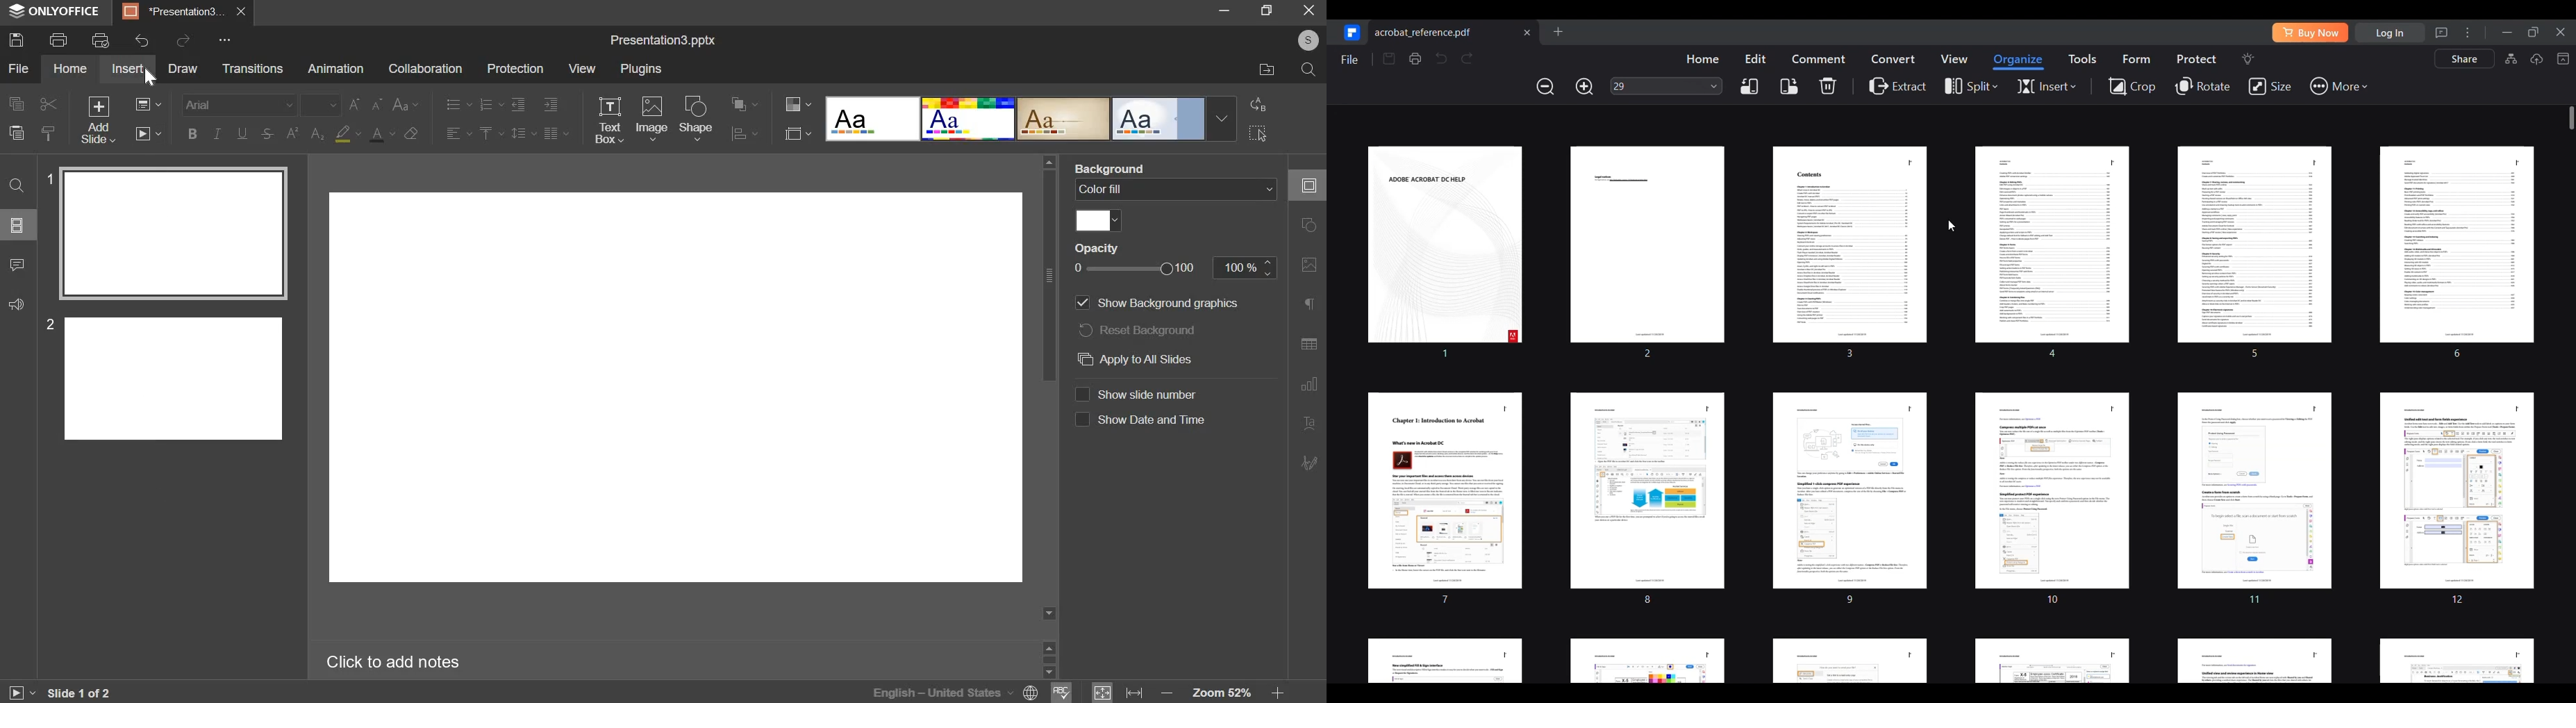 This screenshot has height=728, width=2576. What do you see at coordinates (192, 133) in the screenshot?
I see `bold` at bounding box center [192, 133].